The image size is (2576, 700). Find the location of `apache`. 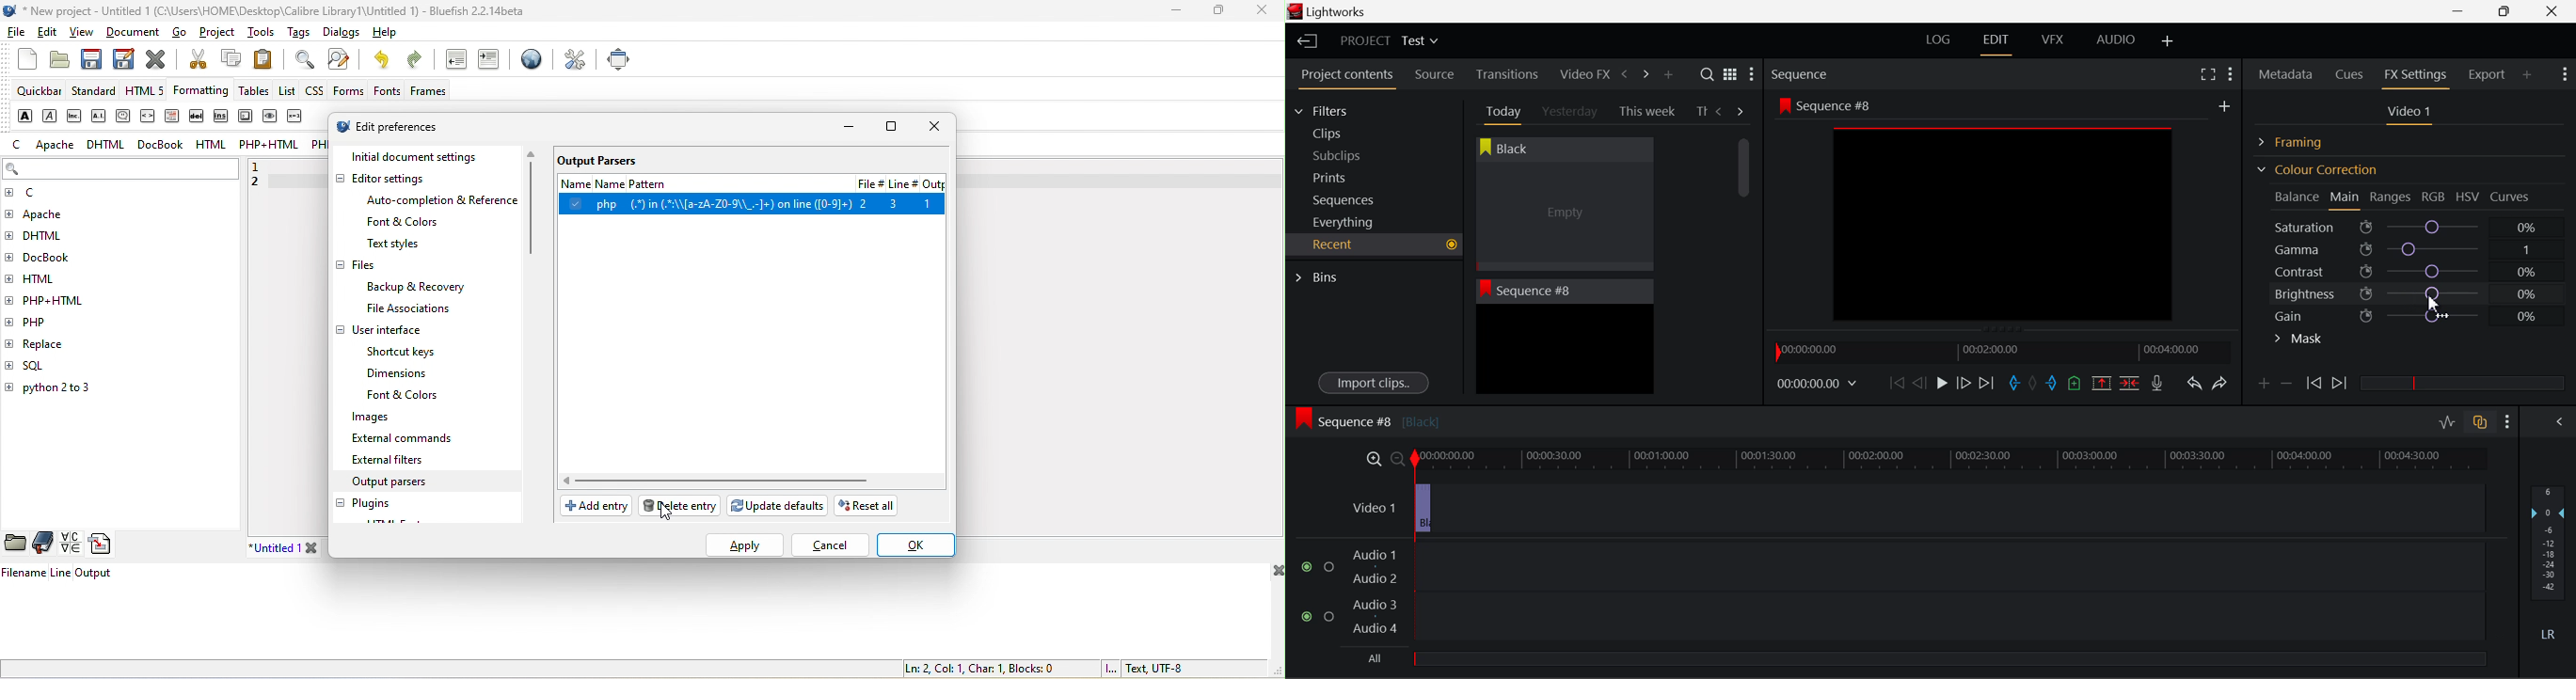

apache is located at coordinates (58, 214).